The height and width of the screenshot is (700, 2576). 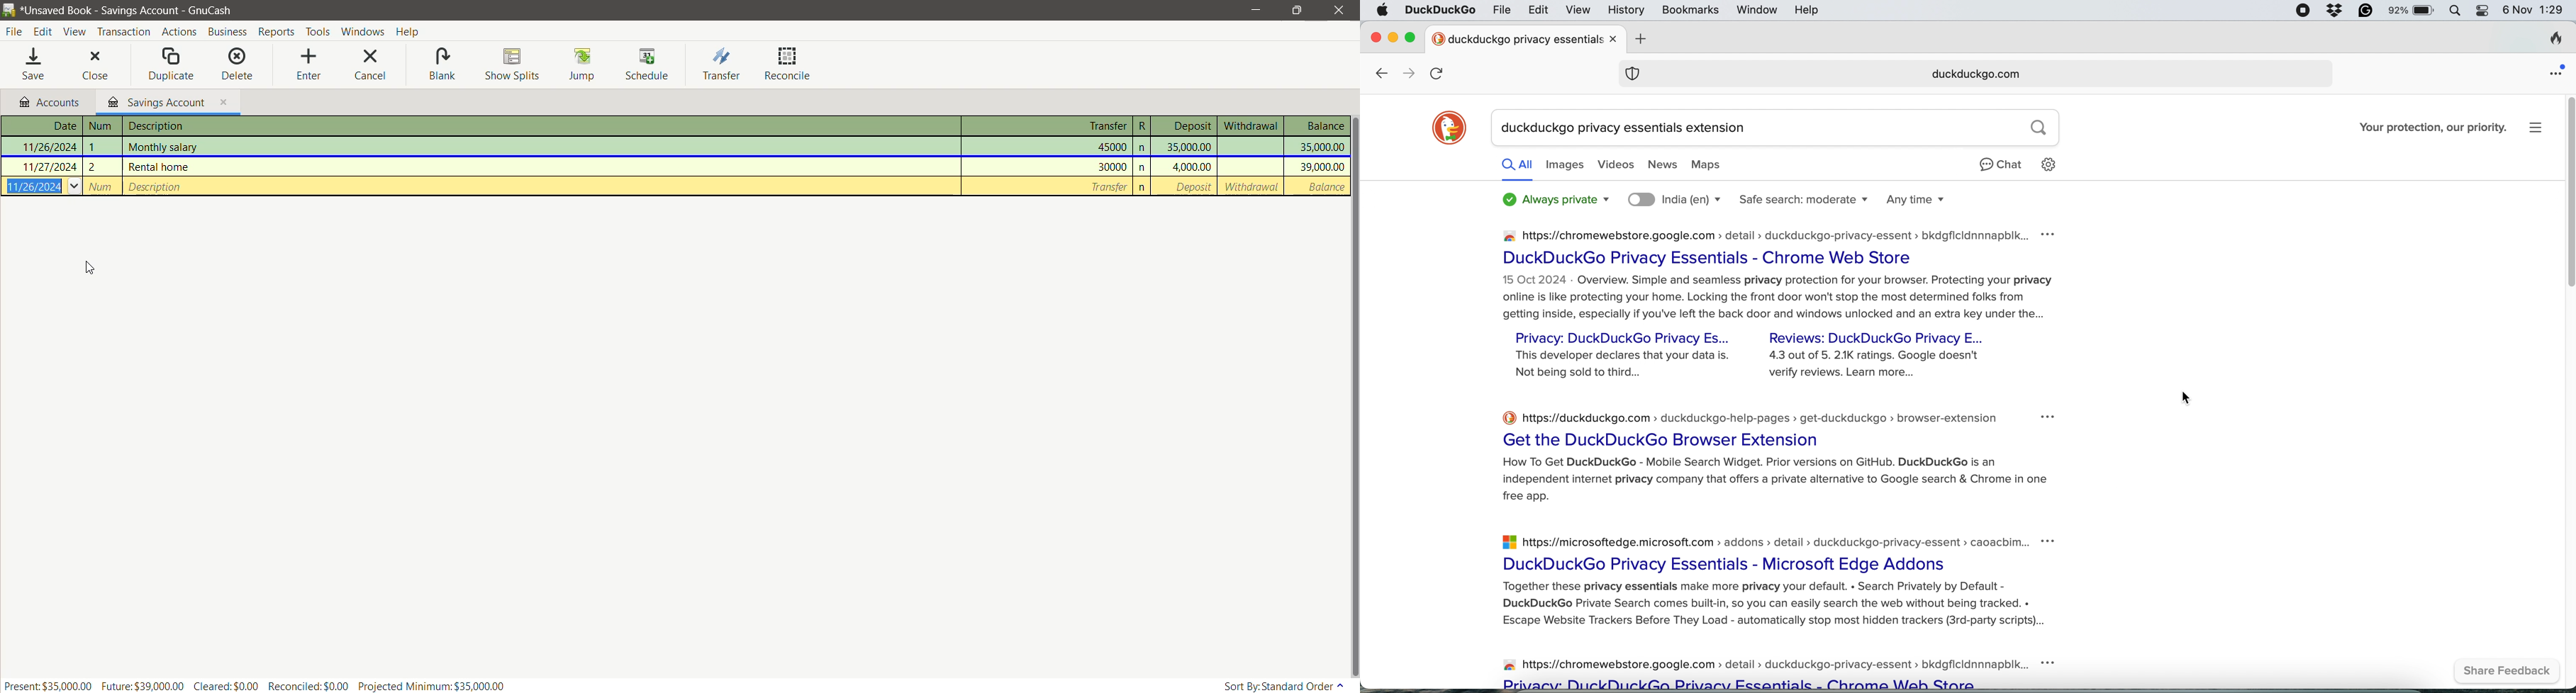 I want to click on 4000, so click(x=1186, y=167).